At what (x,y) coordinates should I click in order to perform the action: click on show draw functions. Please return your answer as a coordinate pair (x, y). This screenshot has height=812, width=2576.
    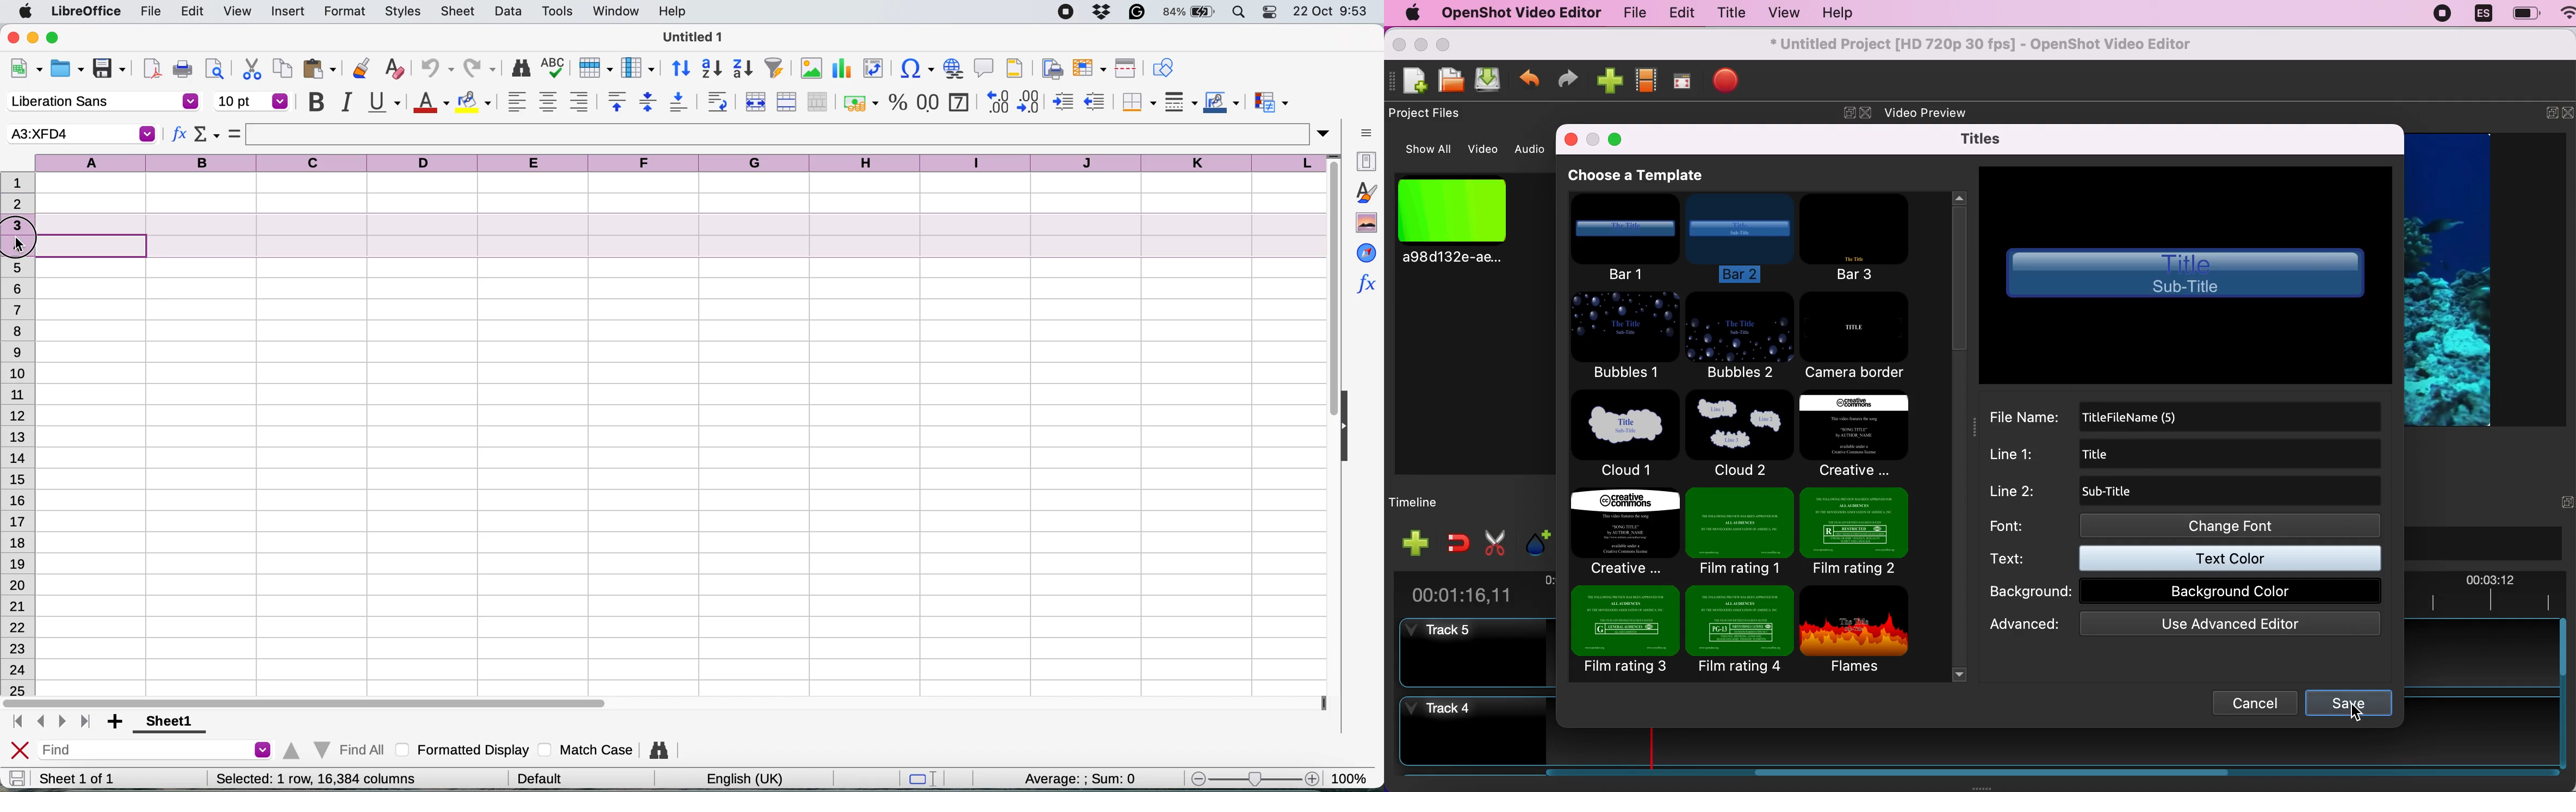
    Looking at the image, I should click on (1163, 66).